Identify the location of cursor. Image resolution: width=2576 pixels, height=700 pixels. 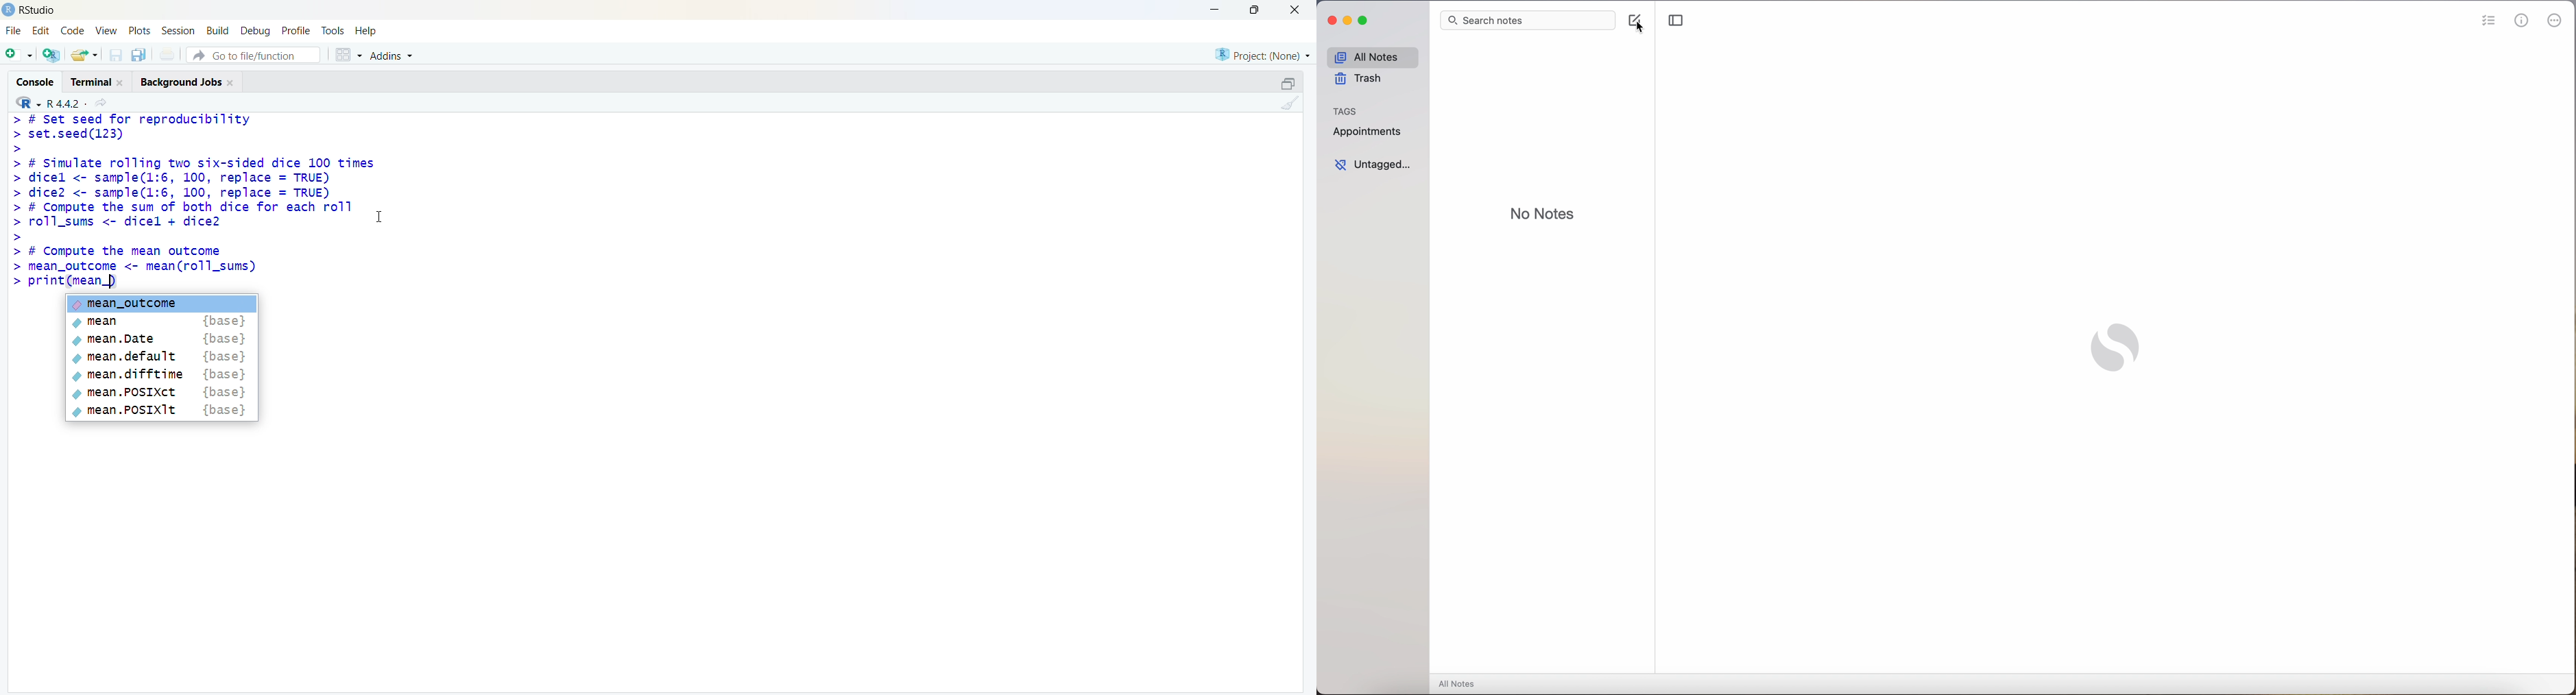
(1640, 25).